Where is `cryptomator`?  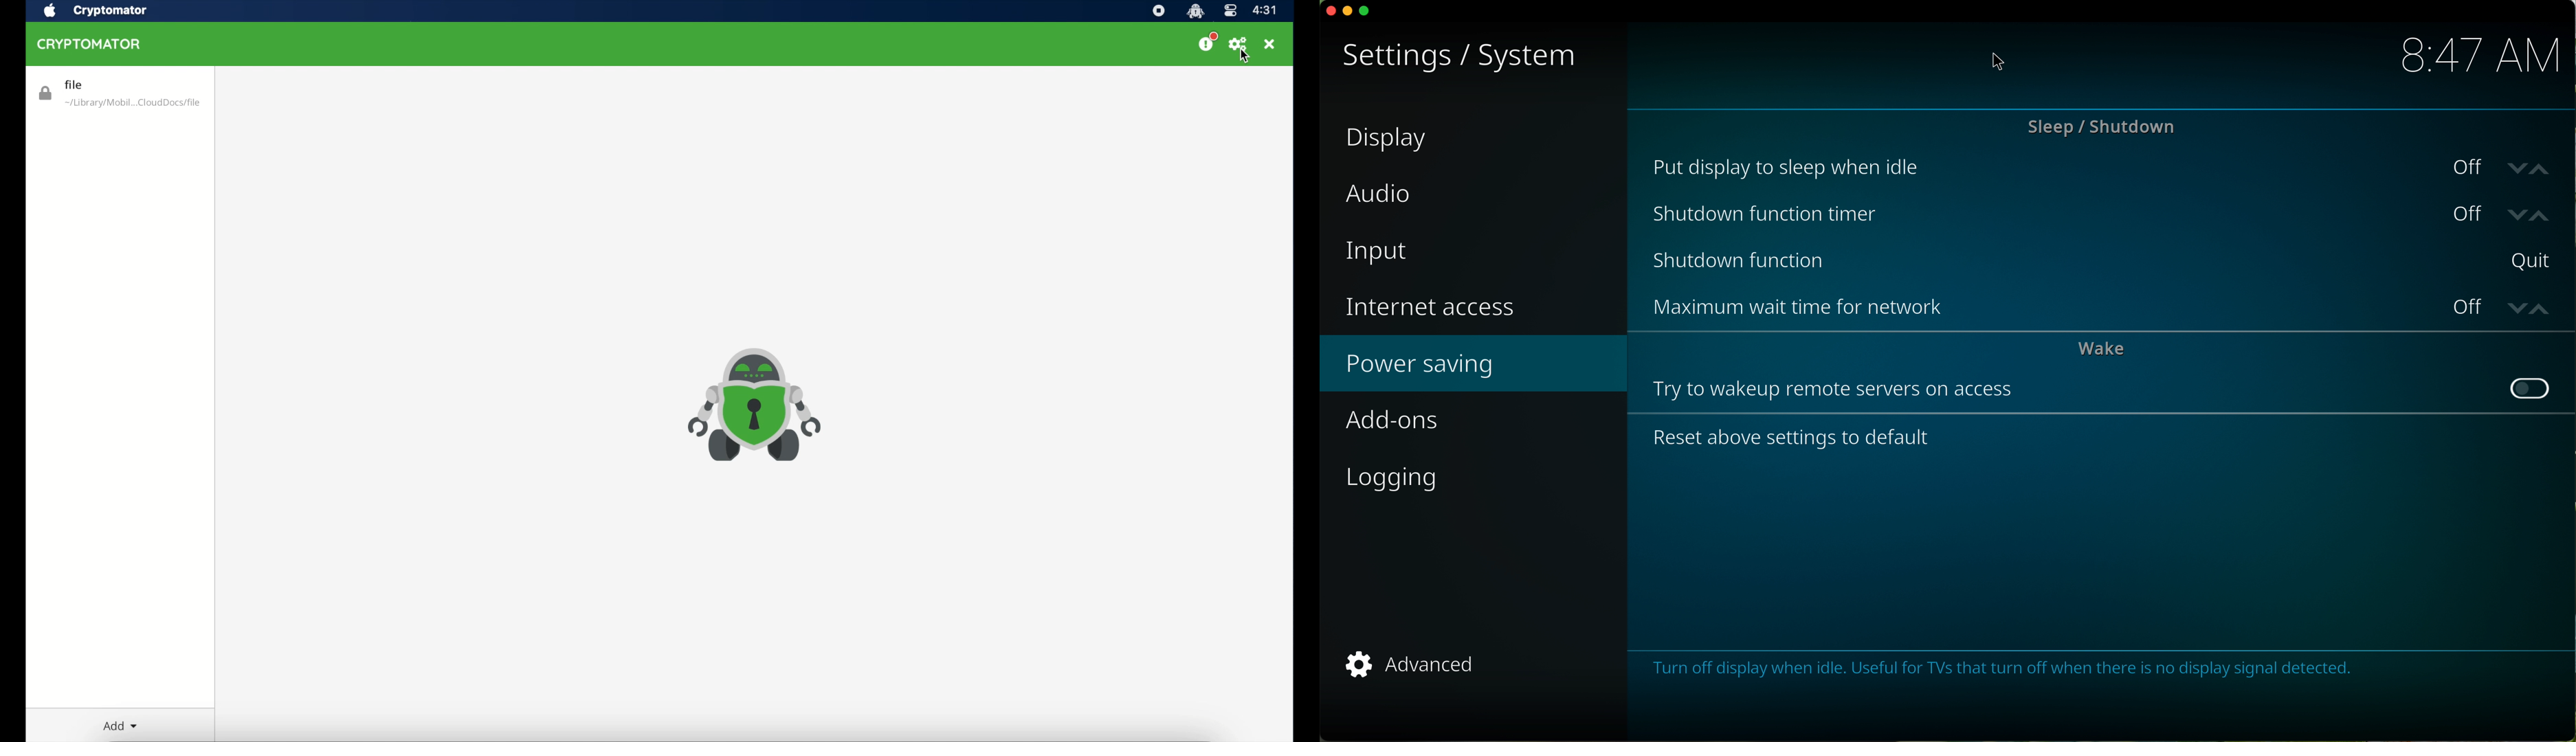
cryptomator is located at coordinates (89, 45).